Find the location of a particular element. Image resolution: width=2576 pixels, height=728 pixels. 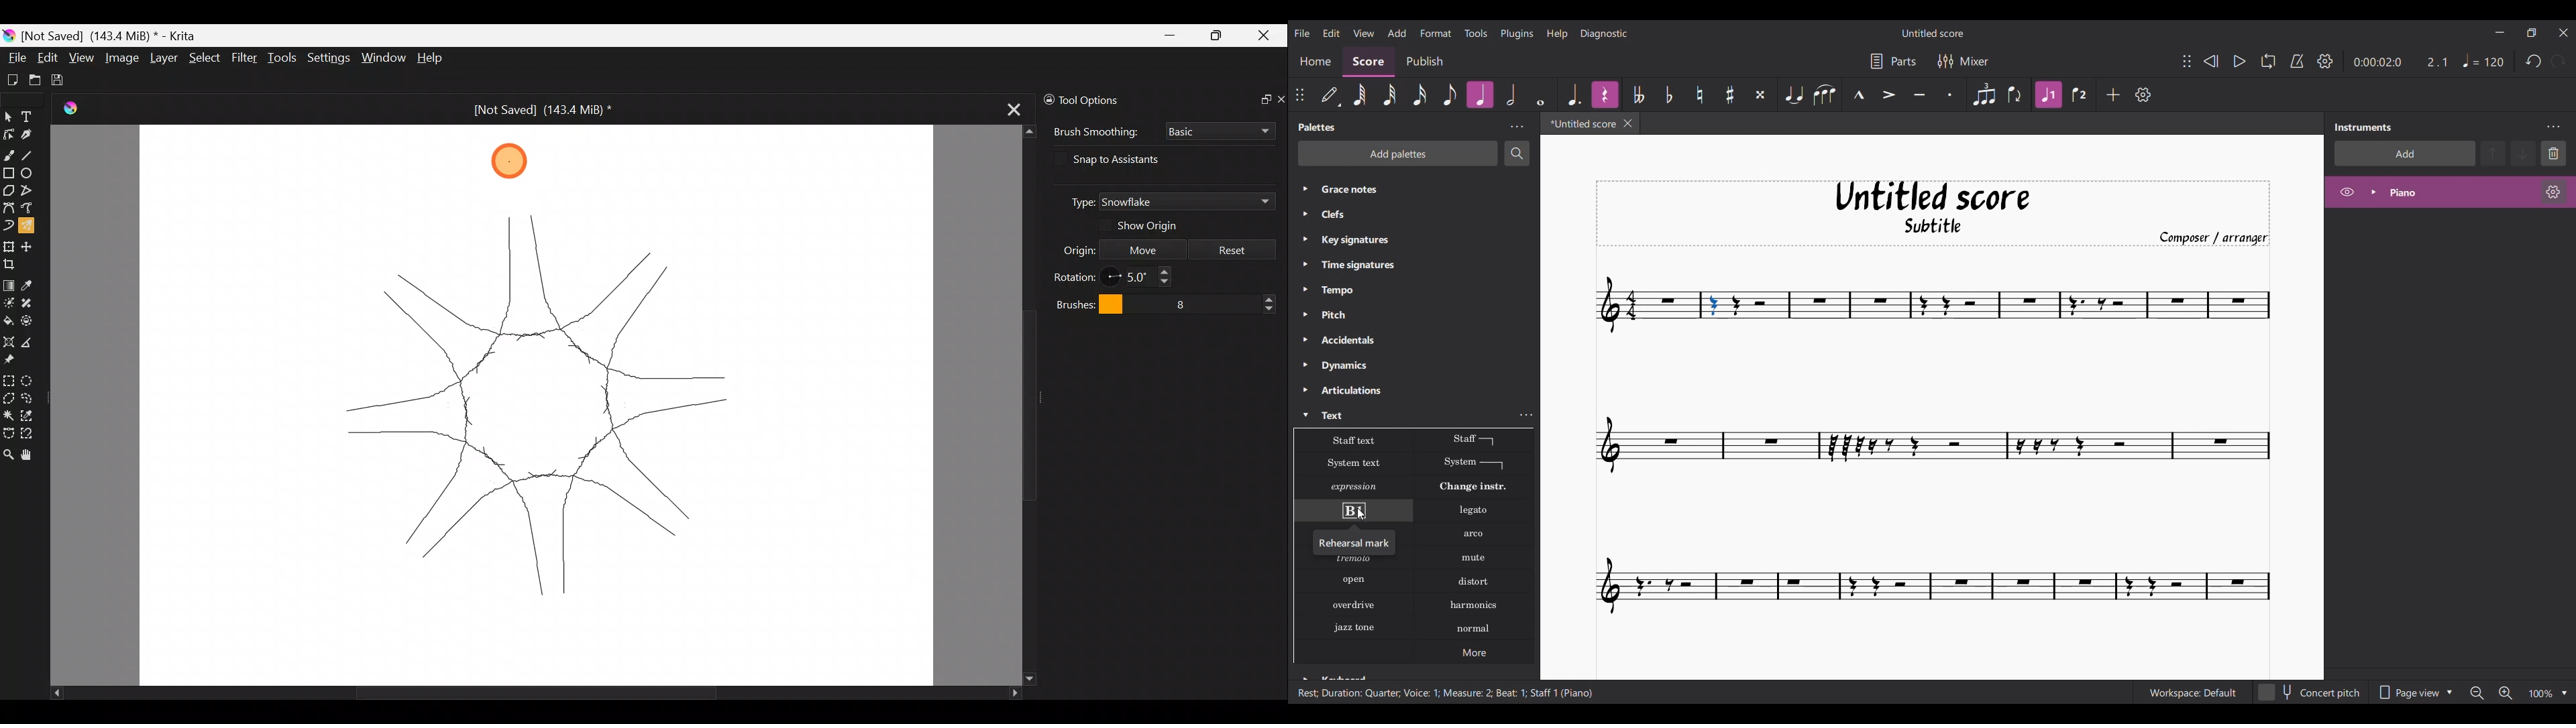

Contiguous selection tool is located at coordinates (8, 413).